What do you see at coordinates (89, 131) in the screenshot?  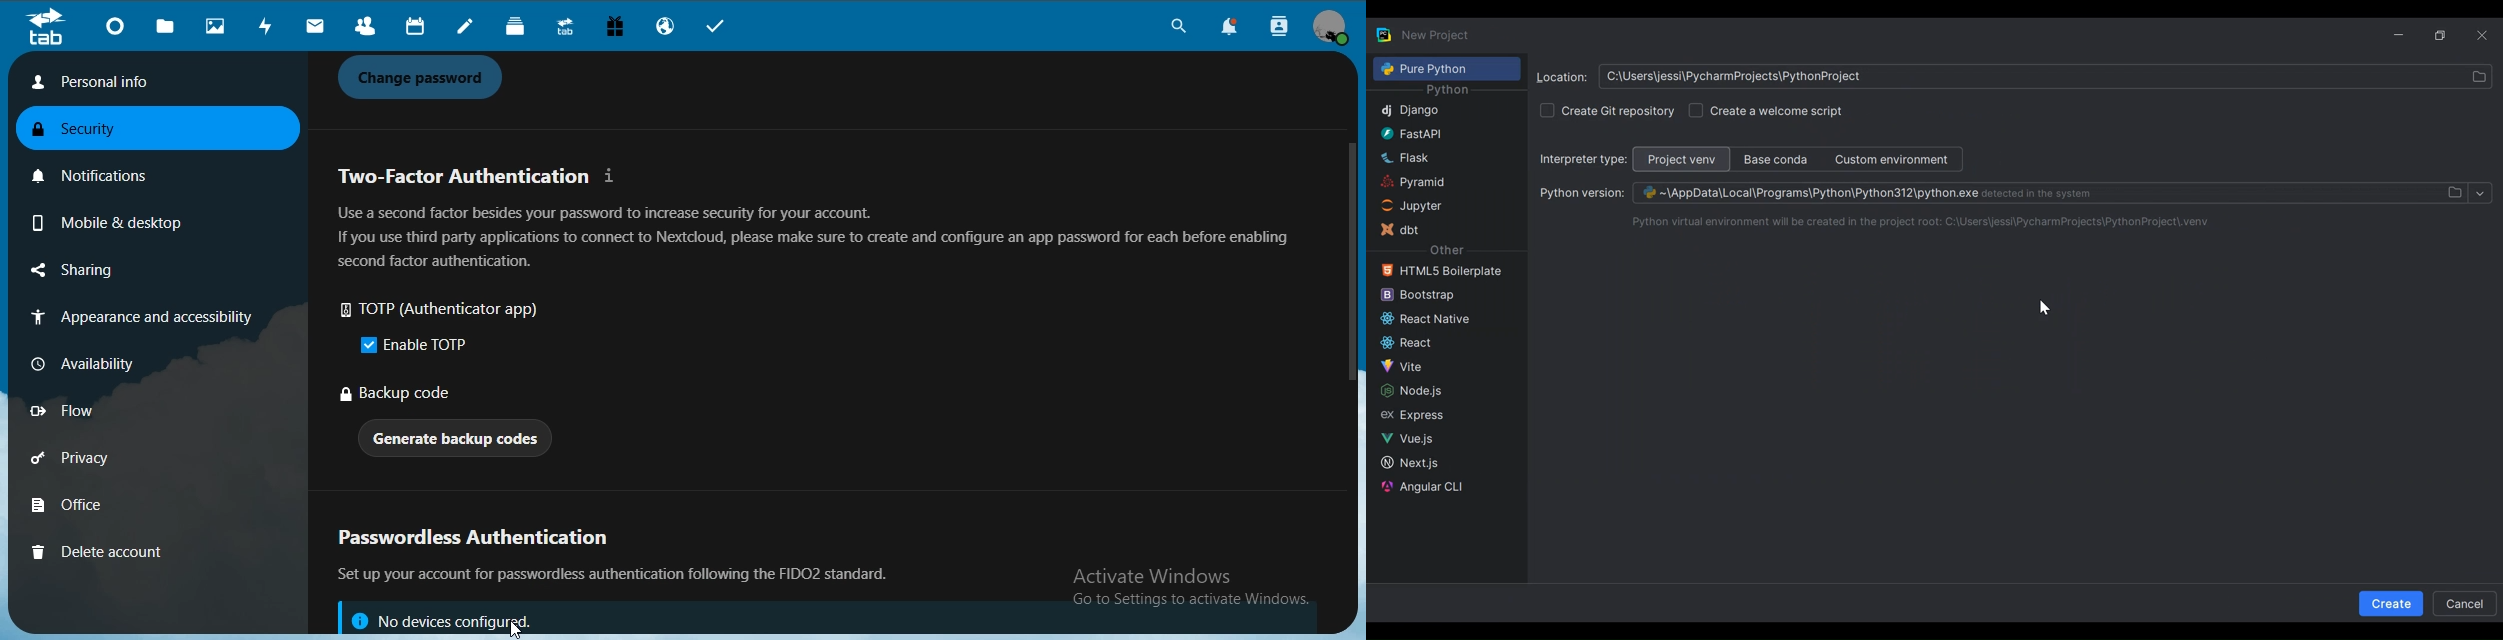 I see `security` at bounding box center [89, 131].